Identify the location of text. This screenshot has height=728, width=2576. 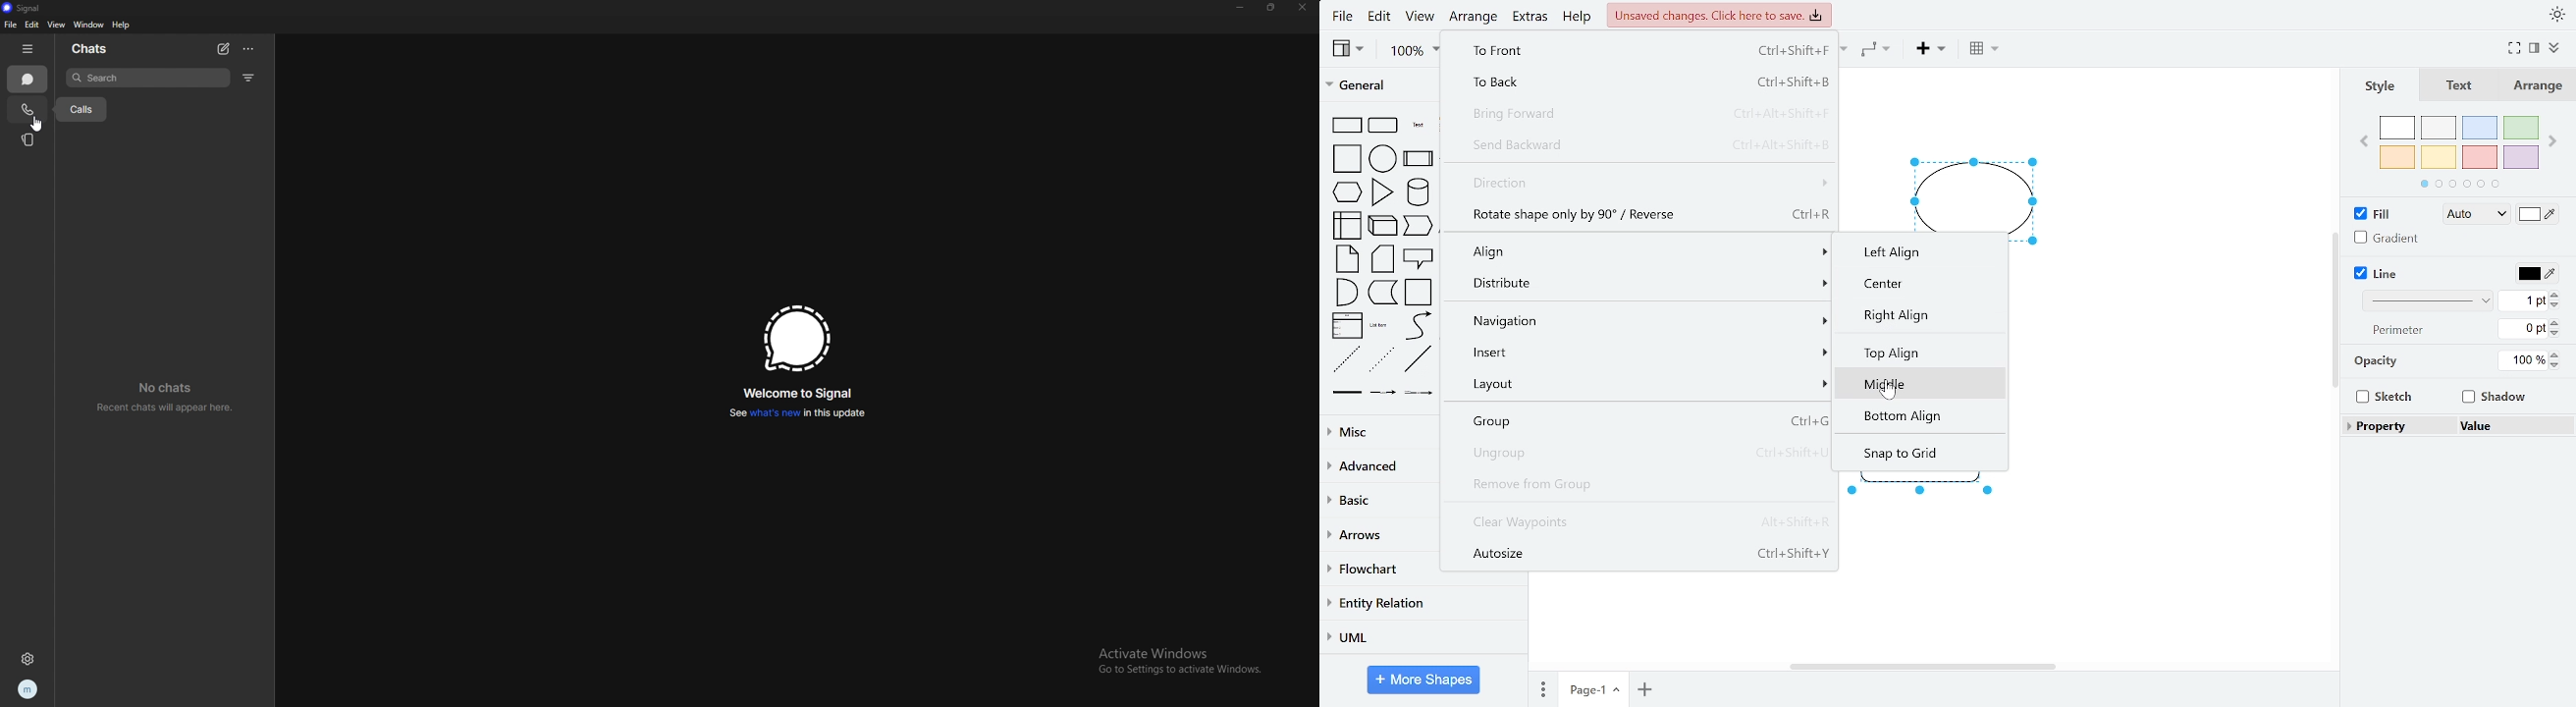
(2460, 85).